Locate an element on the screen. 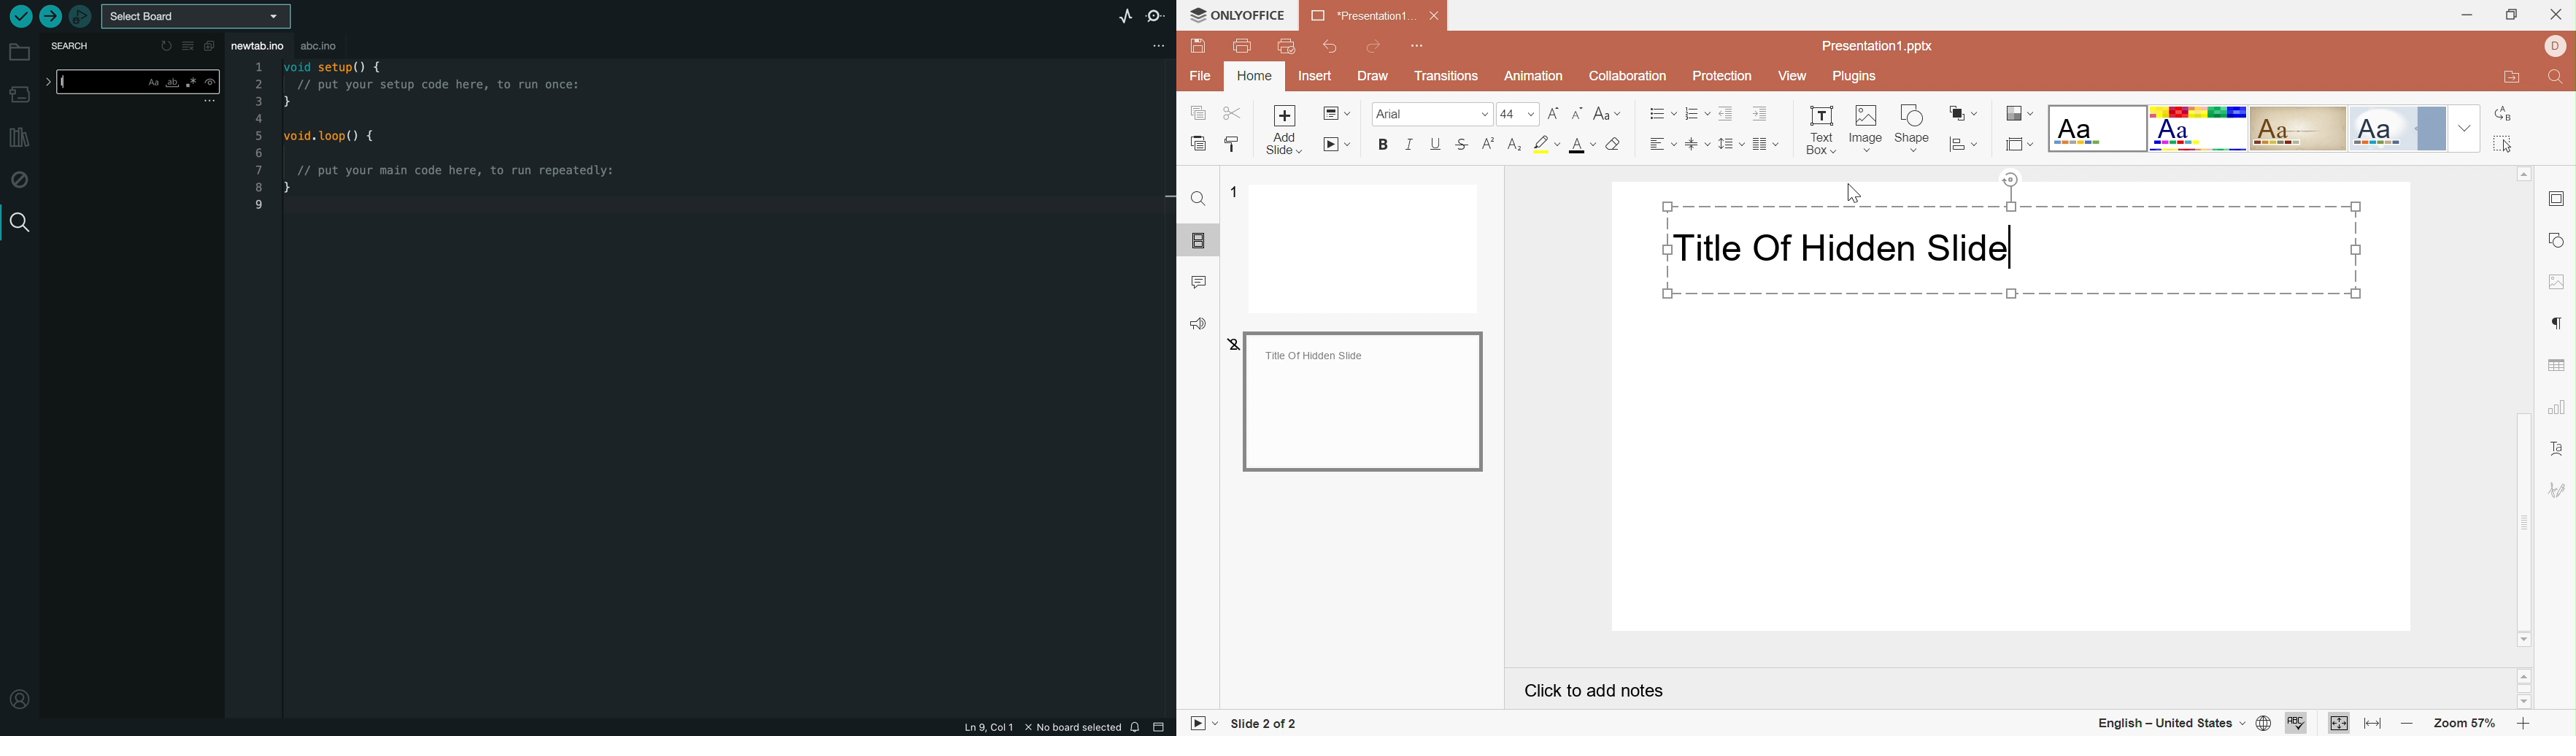 This screenshot has height=756, width=2576. Scroll down is located at coordinates (2523, 701).